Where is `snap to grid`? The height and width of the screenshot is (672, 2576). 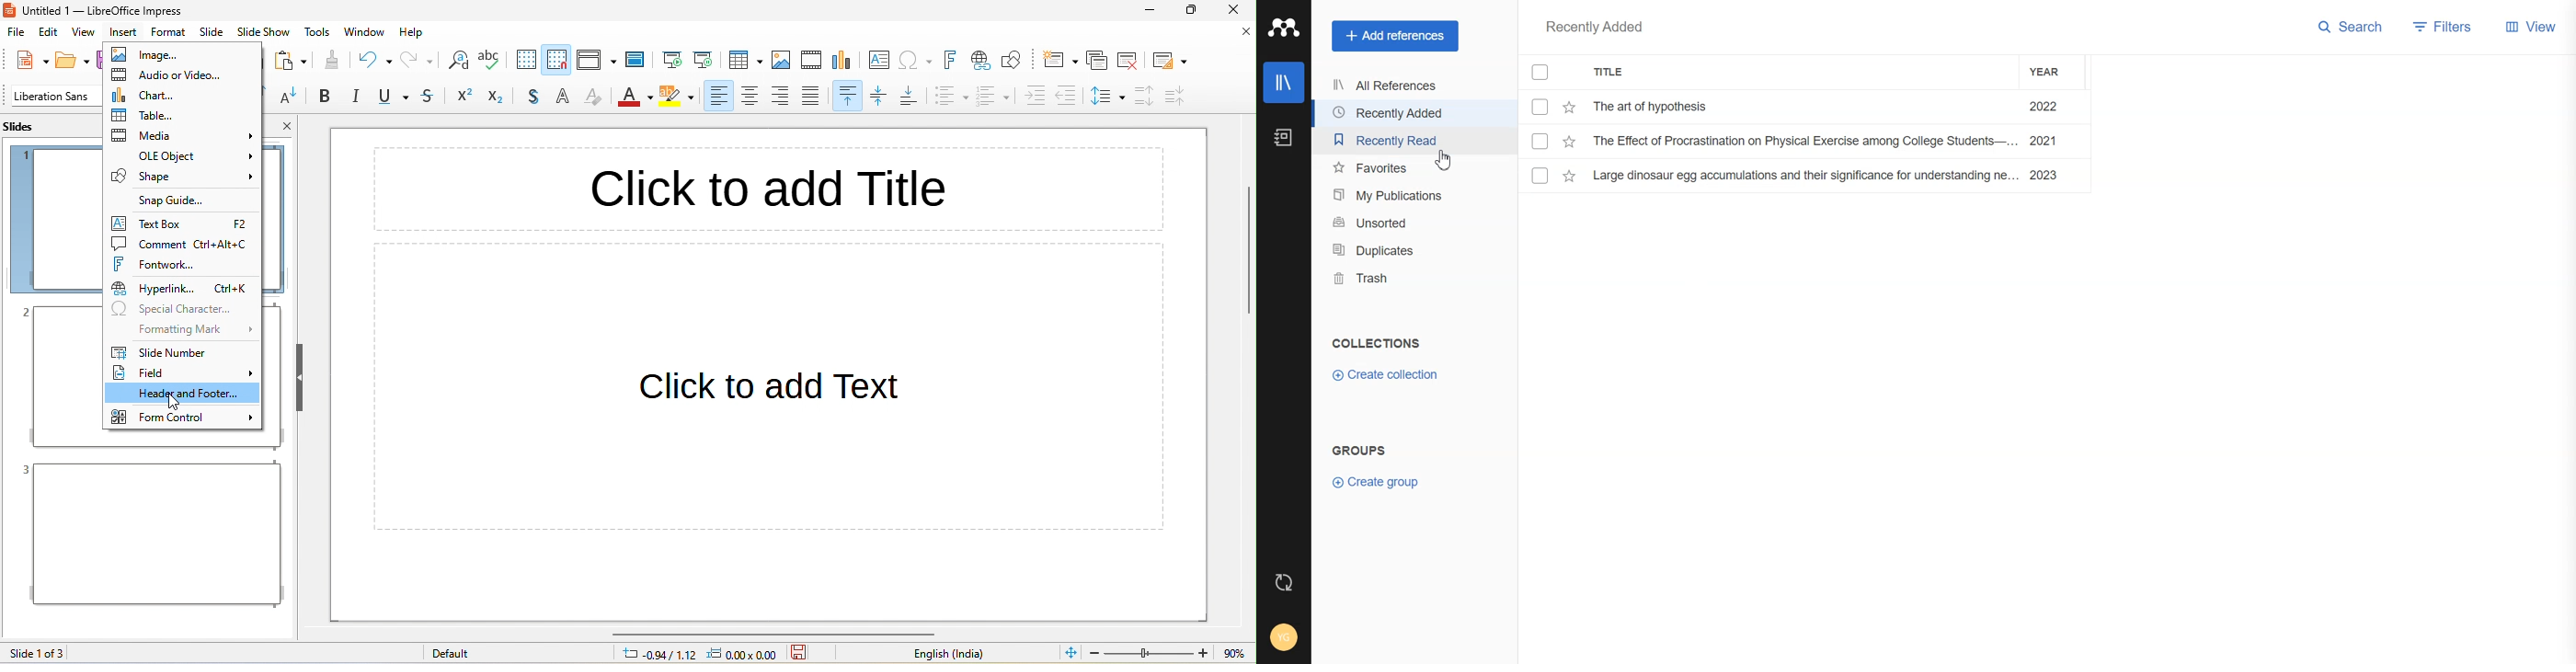
snap to grid is located at coordinates (556, 59).